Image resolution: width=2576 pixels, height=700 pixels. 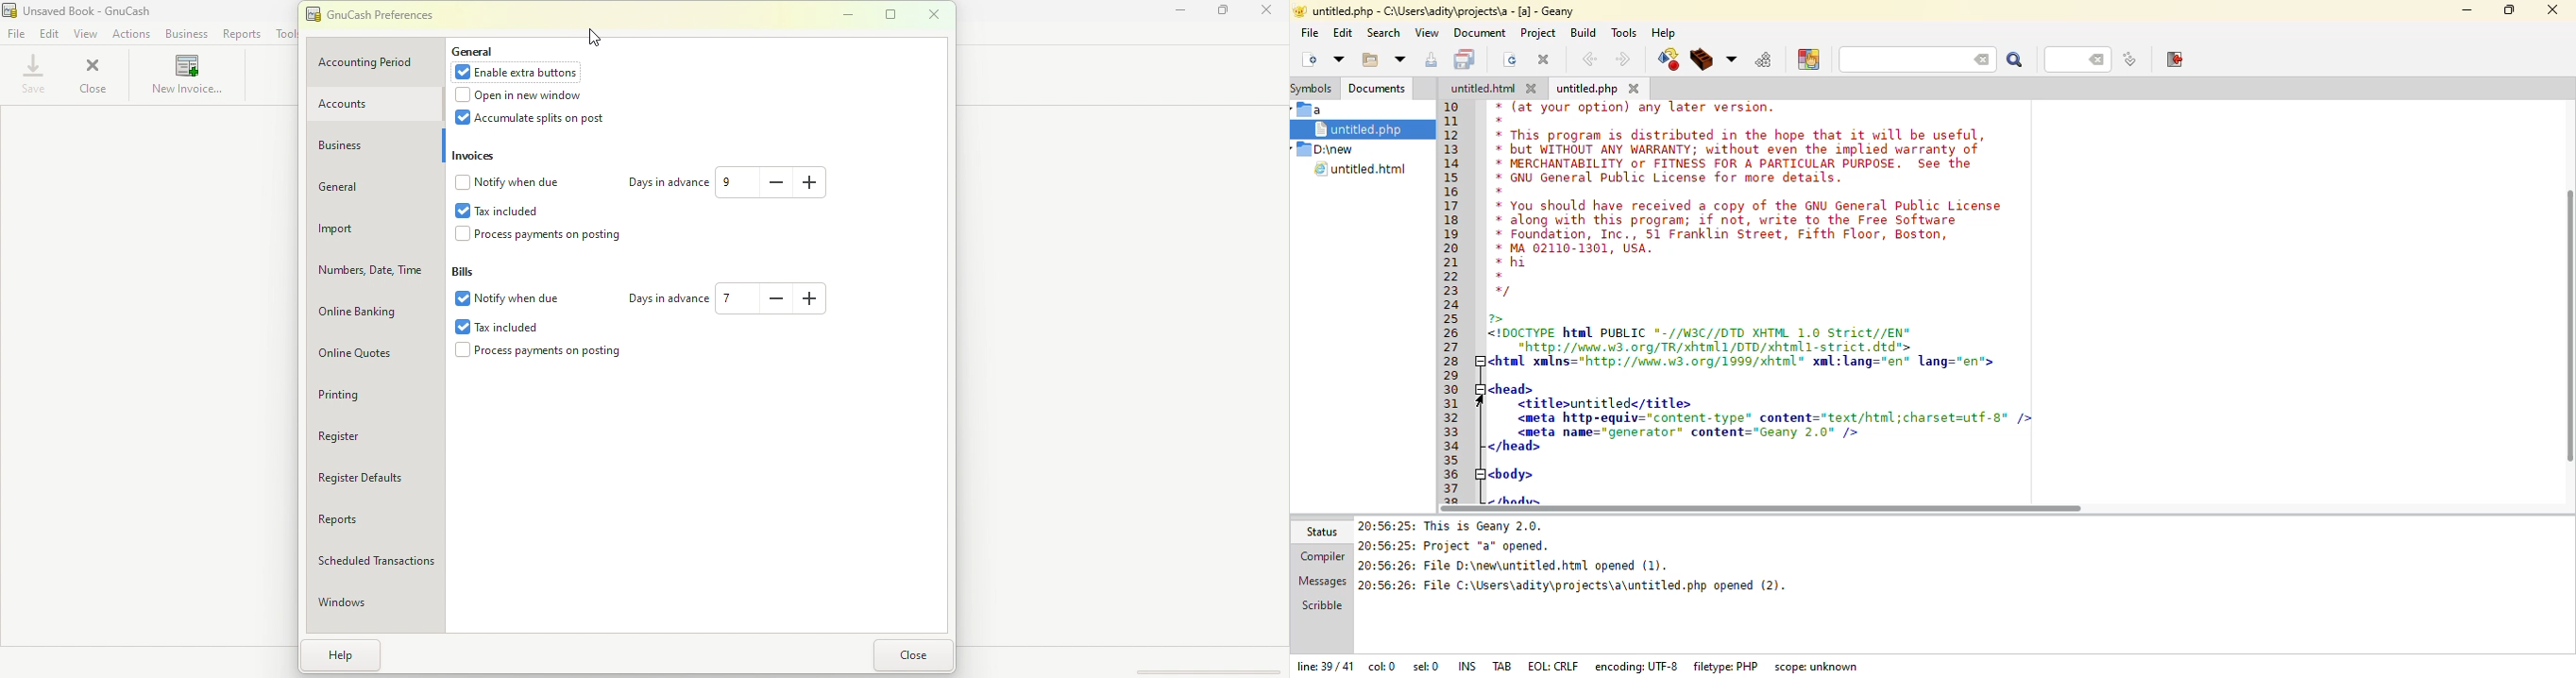 I want to click on File, so click(x=17, y=36).